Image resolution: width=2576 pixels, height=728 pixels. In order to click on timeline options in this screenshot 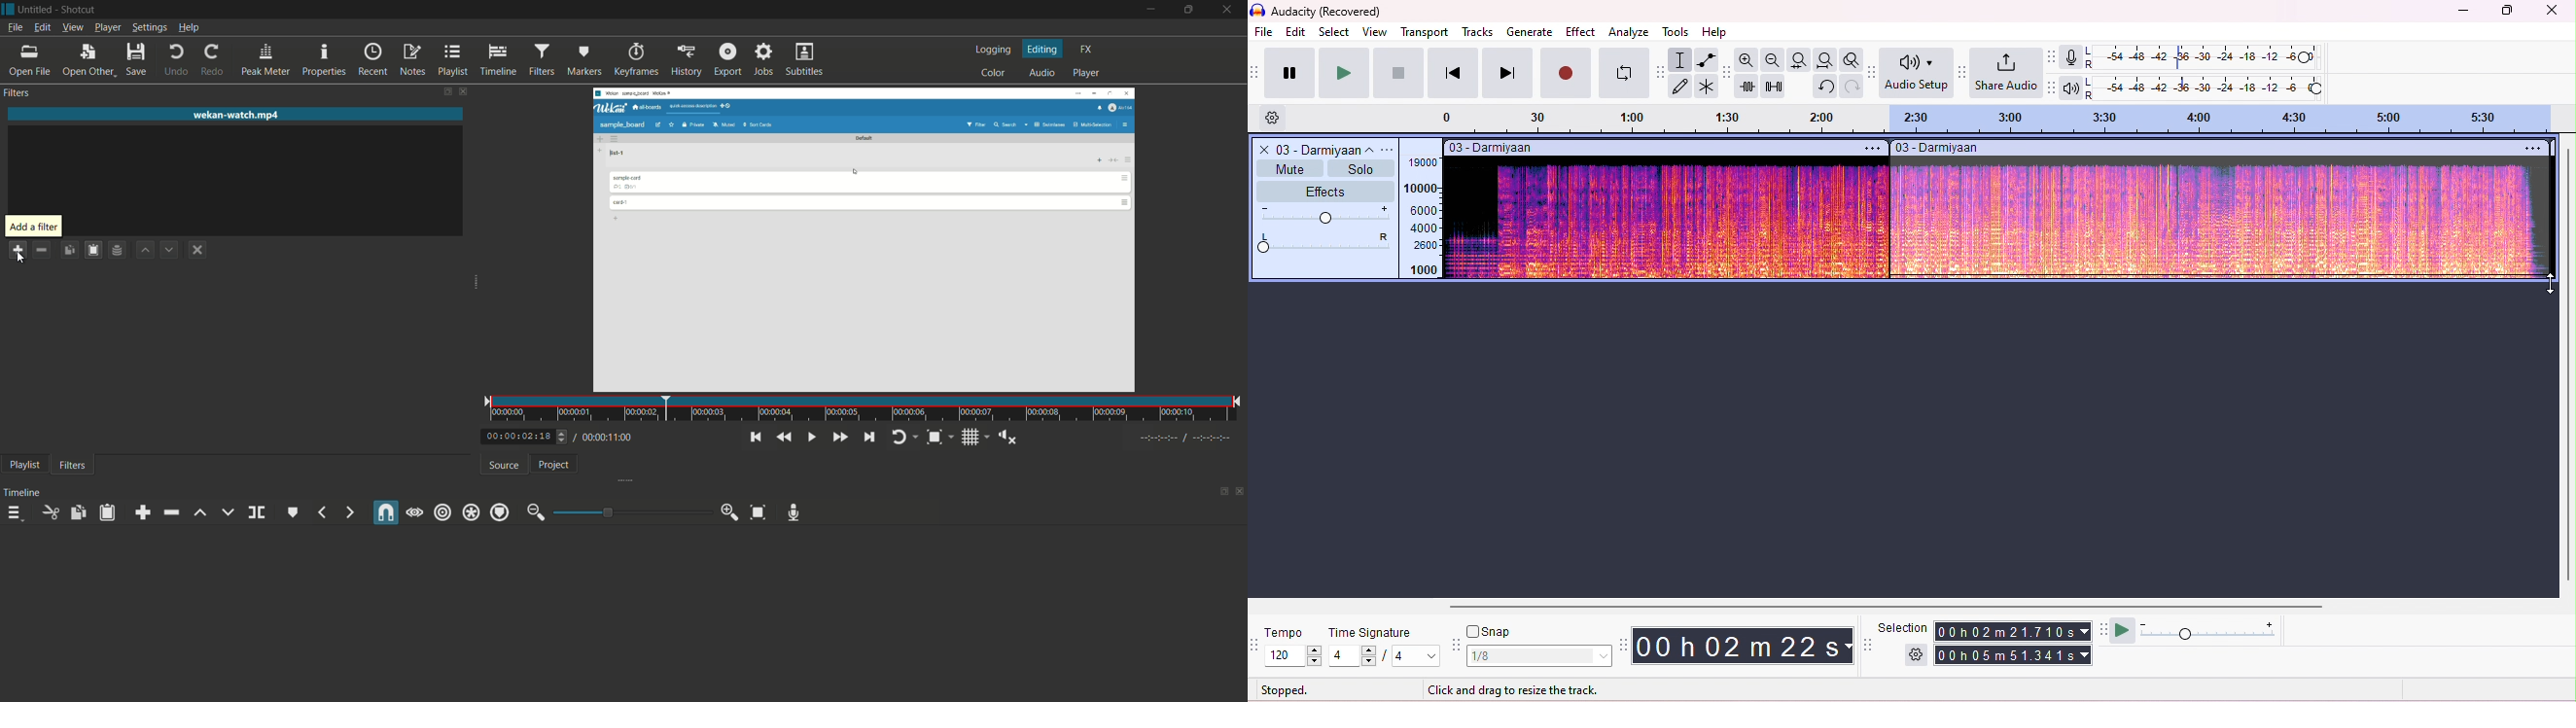, I will do `click(1274, 119)`.